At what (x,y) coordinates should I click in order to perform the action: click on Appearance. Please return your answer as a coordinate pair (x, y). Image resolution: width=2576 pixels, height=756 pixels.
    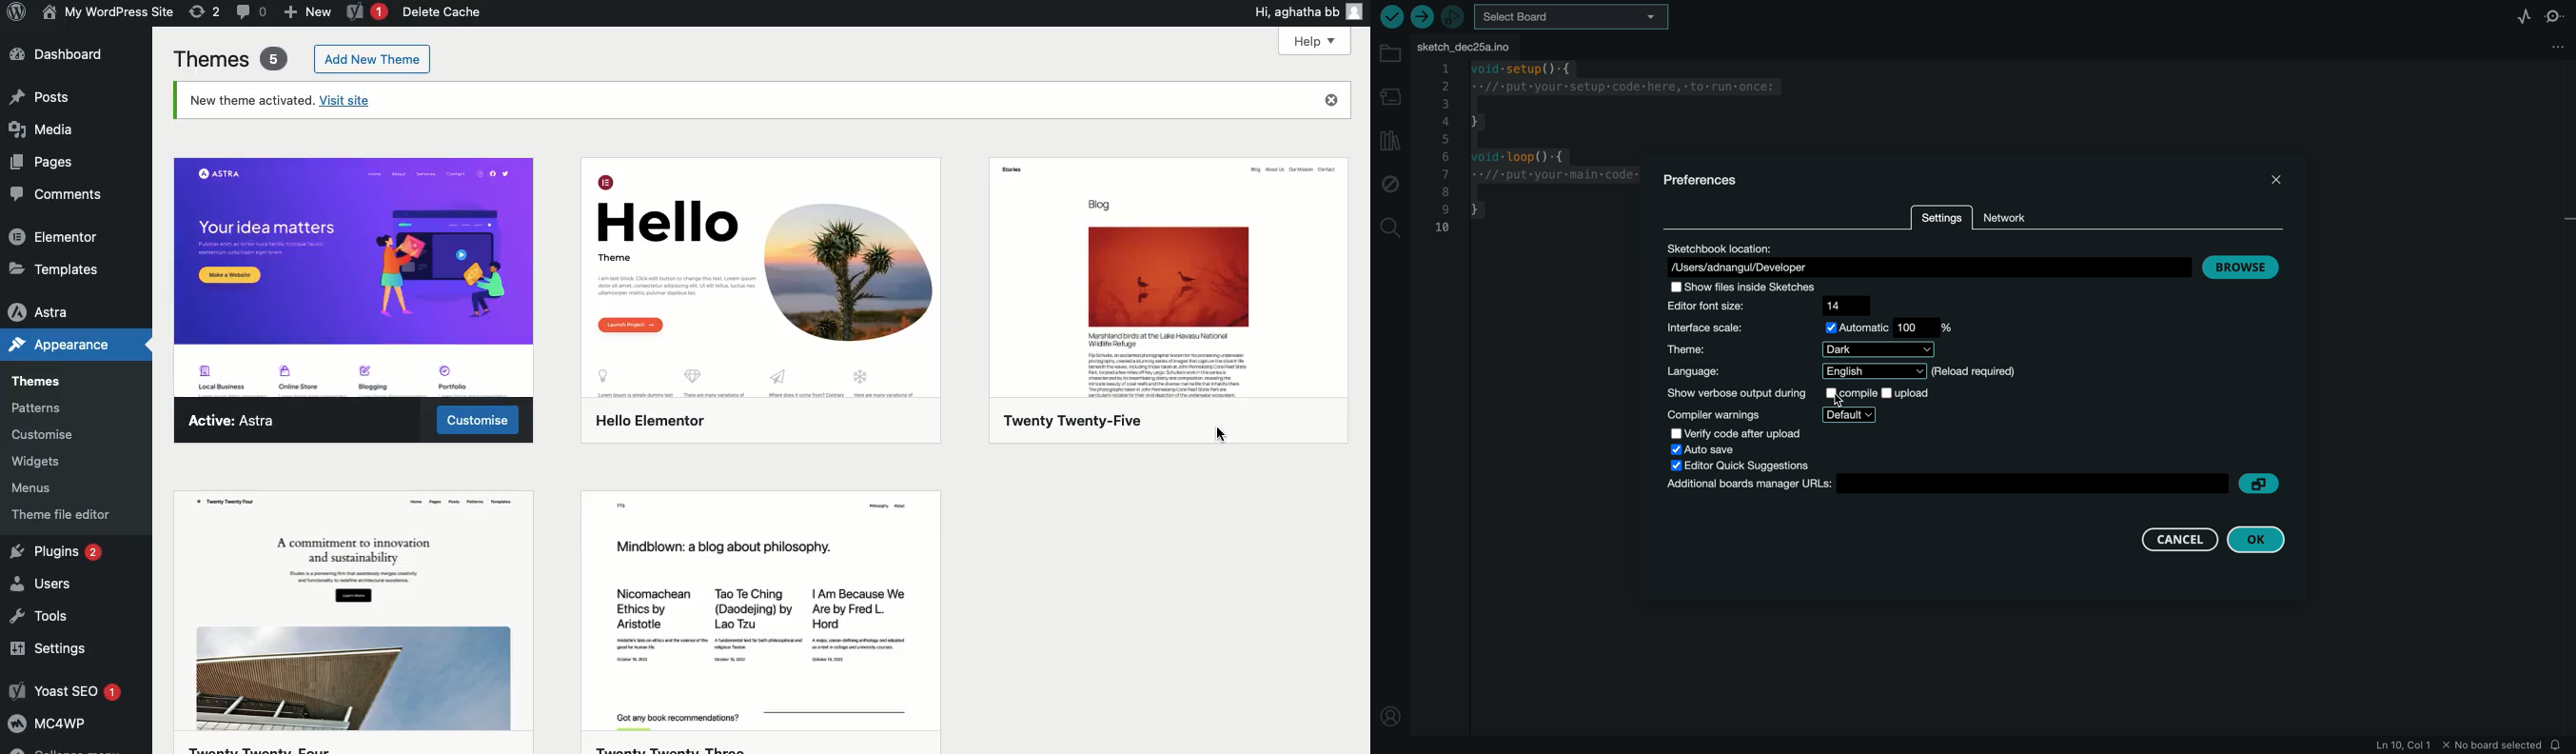
    Looking at the image, I should click on (65, 346).